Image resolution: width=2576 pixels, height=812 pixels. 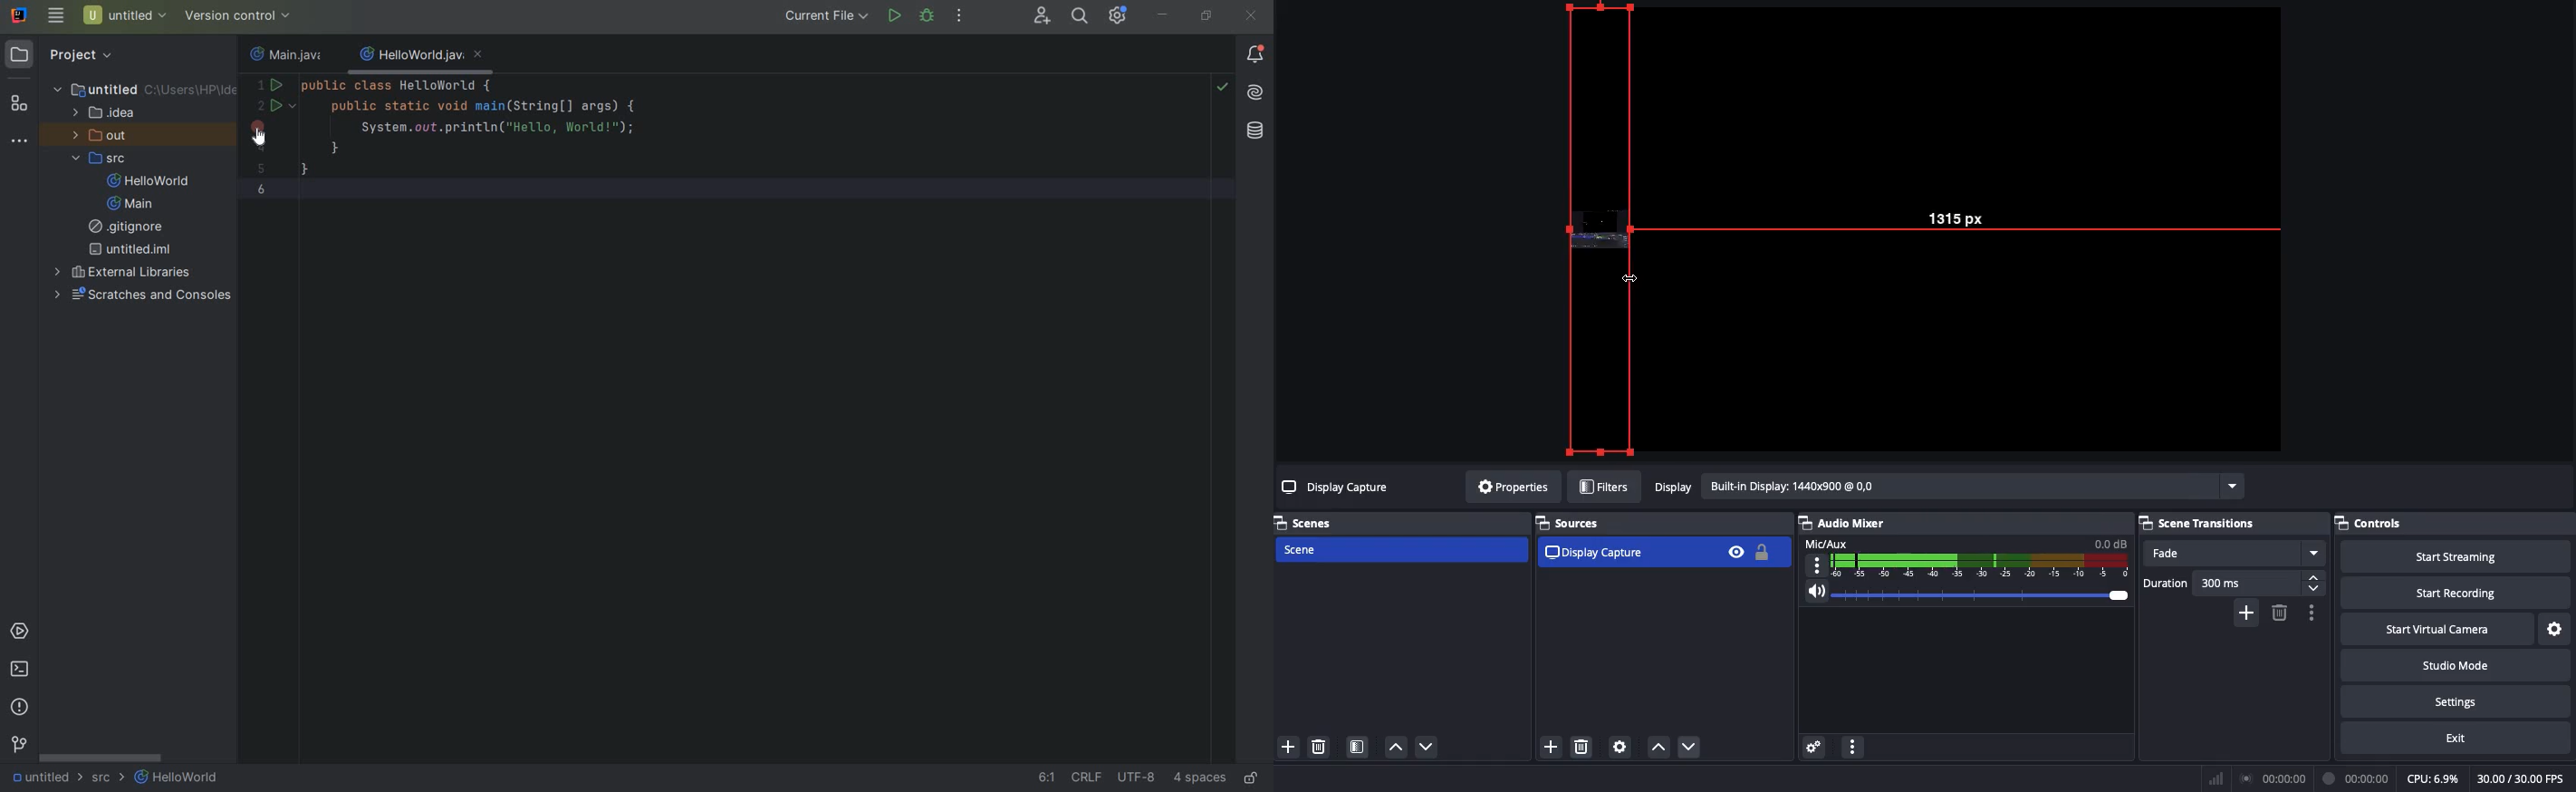 I want to click on Start streaming, so click(x=2457, y=555).